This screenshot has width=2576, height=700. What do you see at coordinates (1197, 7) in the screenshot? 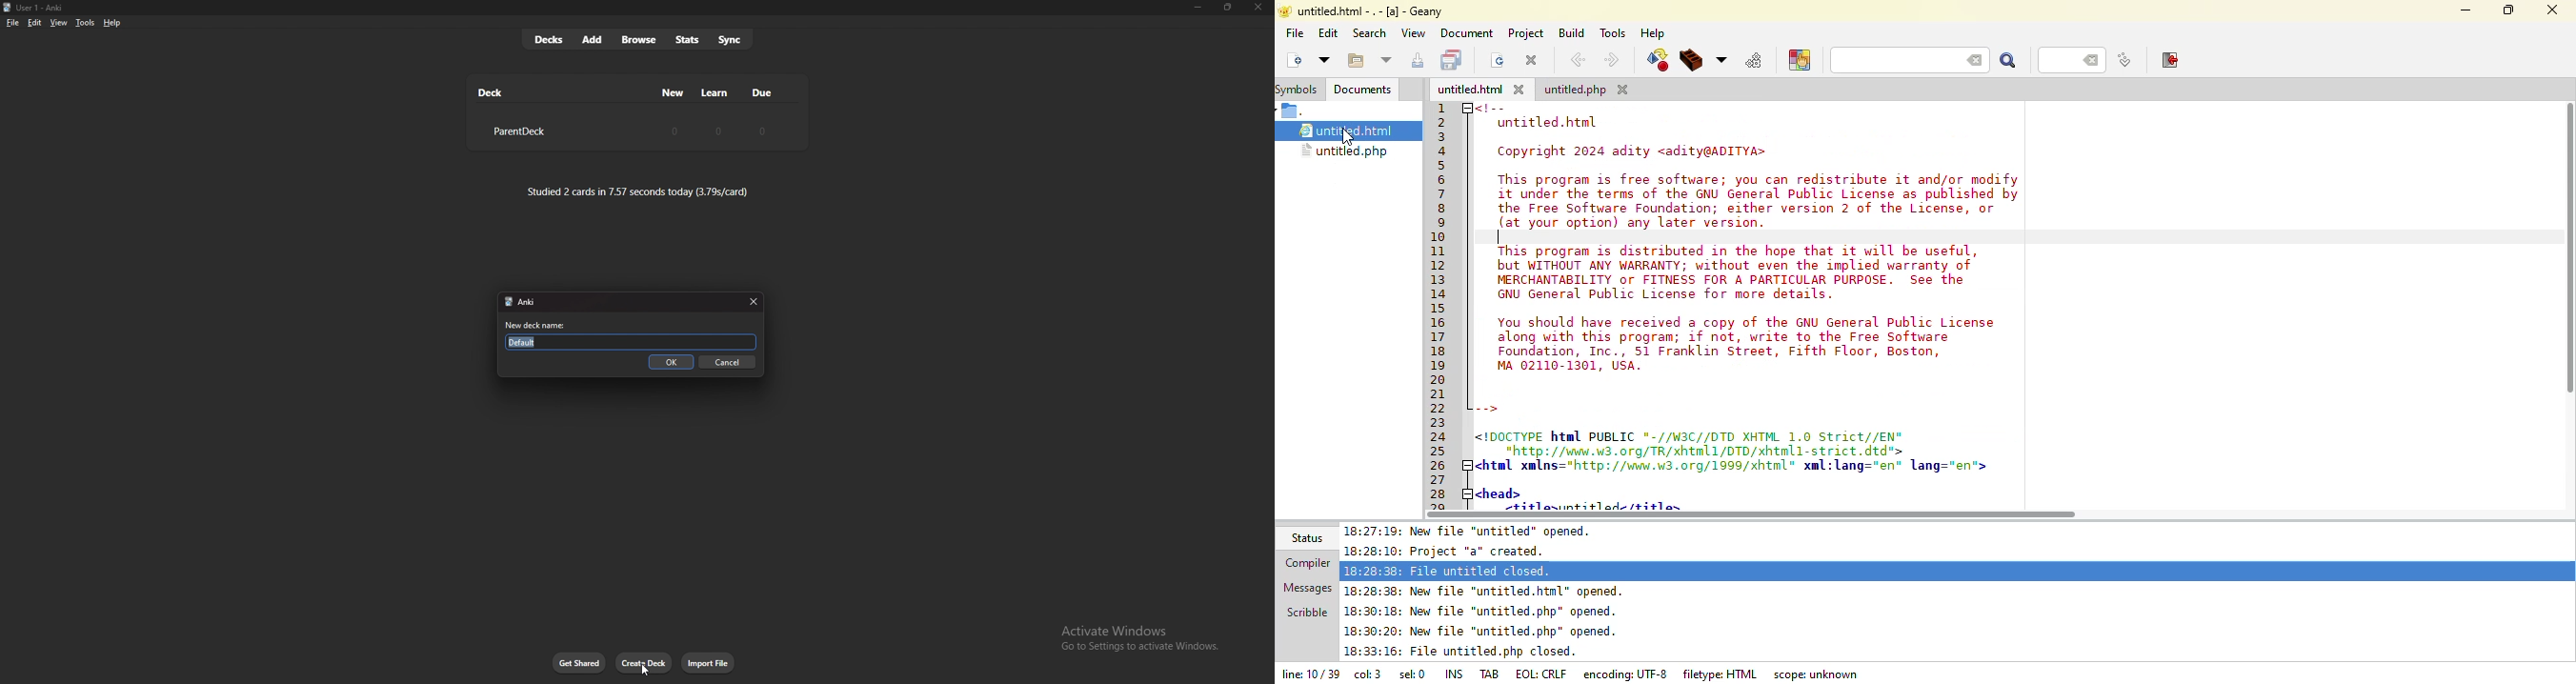
I see `minimize` at bounding box center [1197, 7].